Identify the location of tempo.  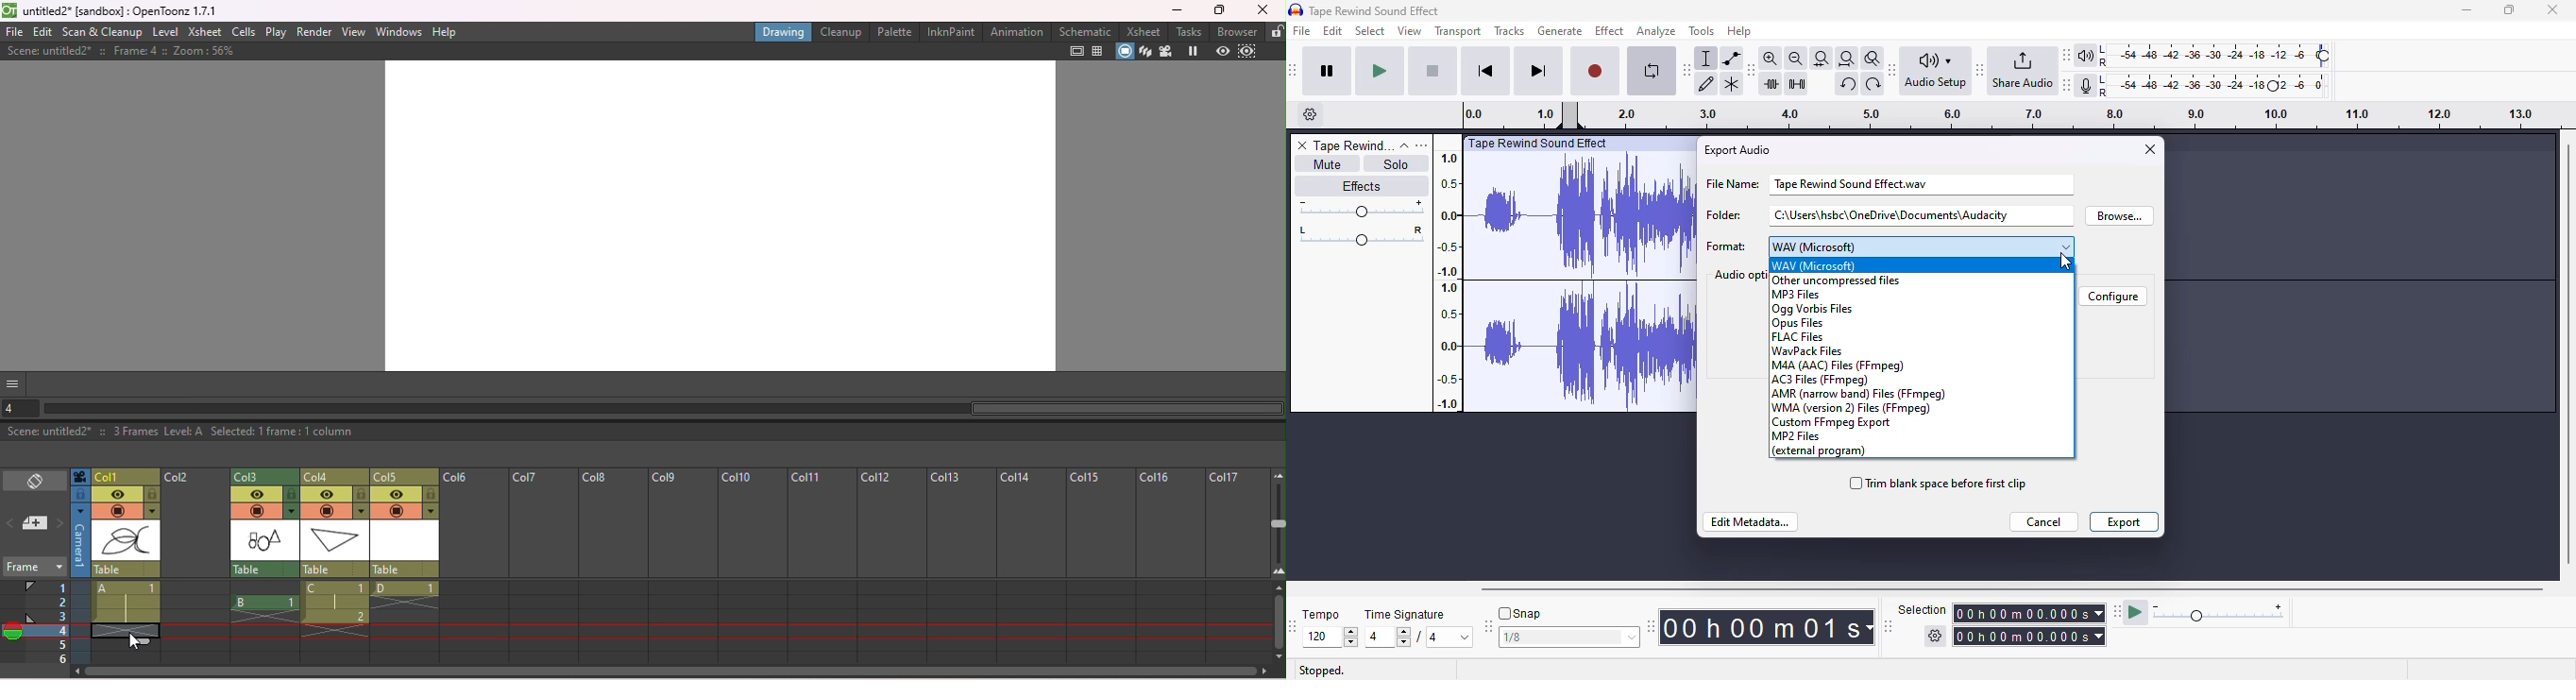
(1332, 629).